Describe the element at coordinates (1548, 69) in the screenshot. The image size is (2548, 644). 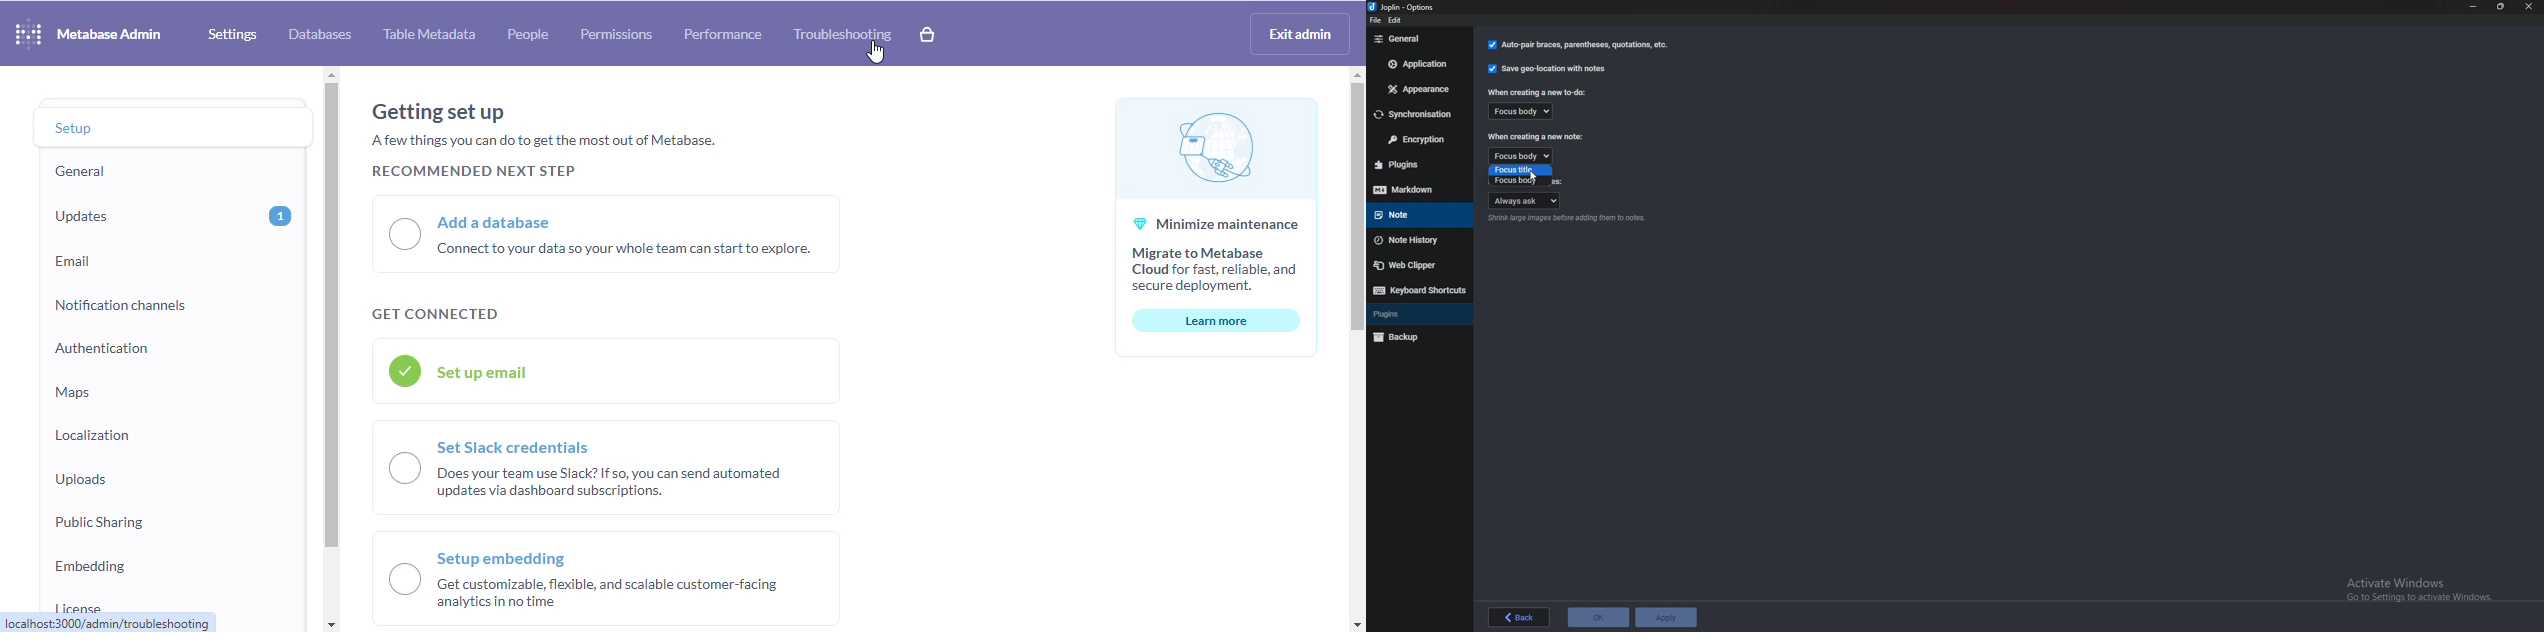
I see `save geo location with notes` at that location.